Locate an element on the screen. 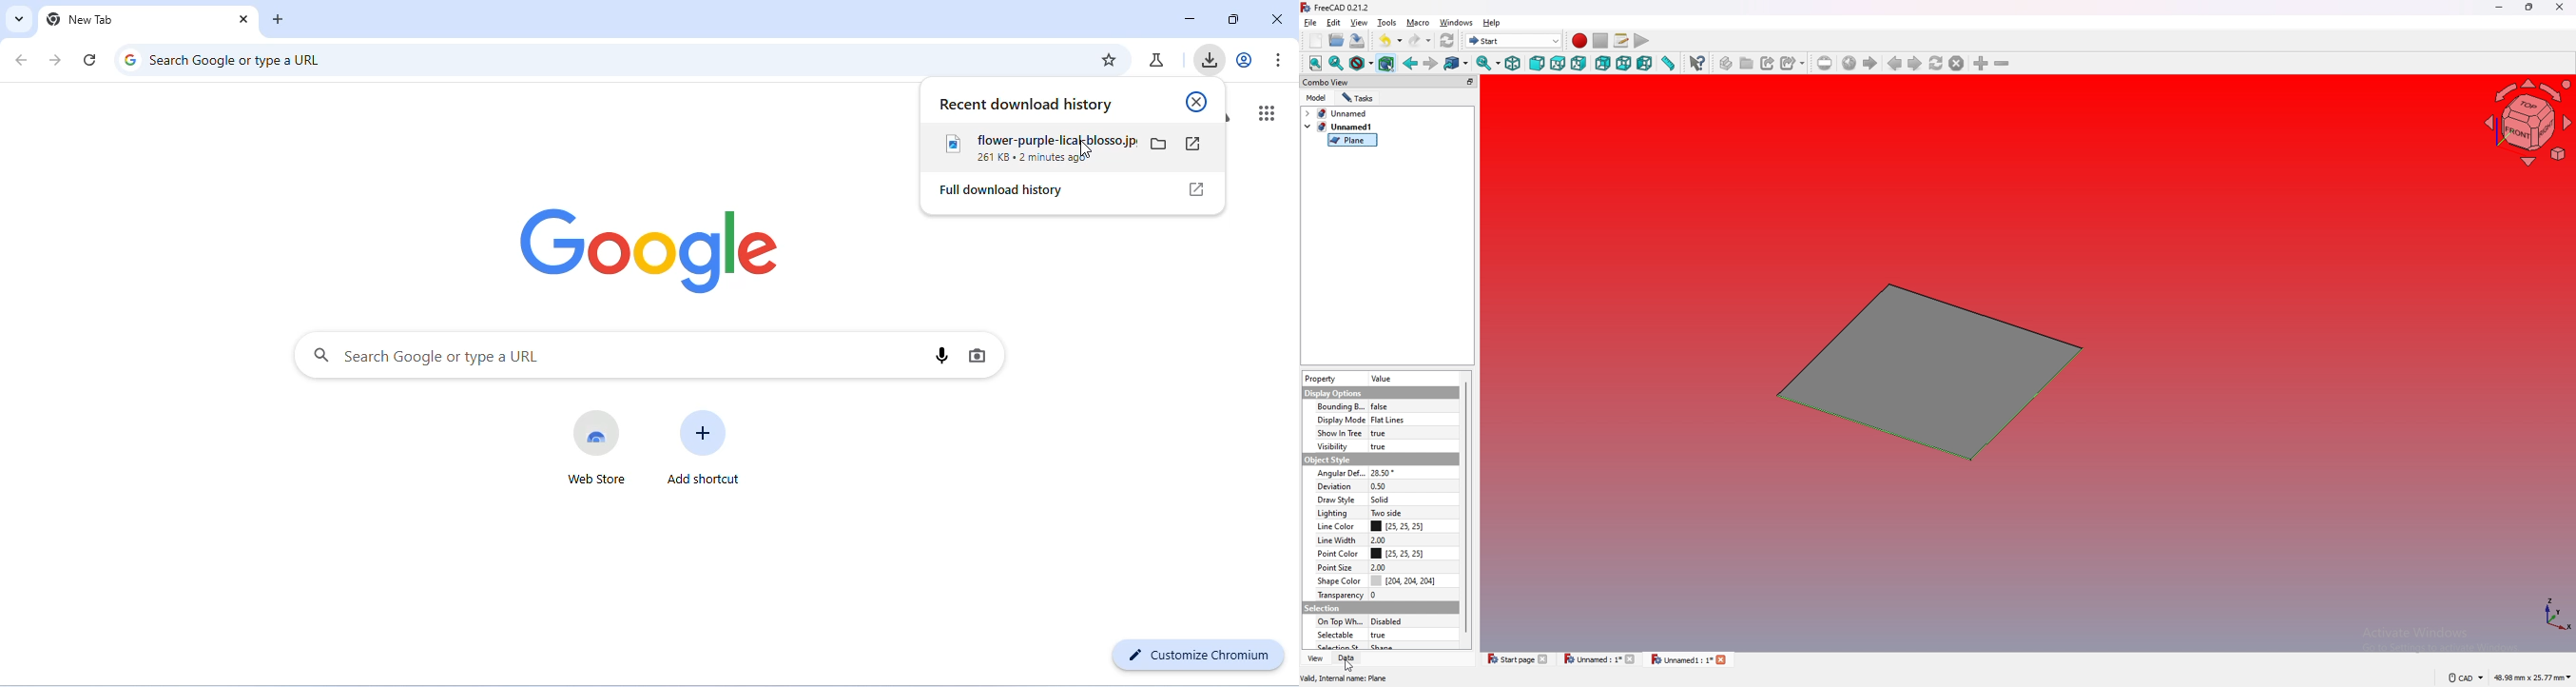 Image resolution: width=2576 pixels, height=700 pixels. close is located at coordinates (1275, 19).